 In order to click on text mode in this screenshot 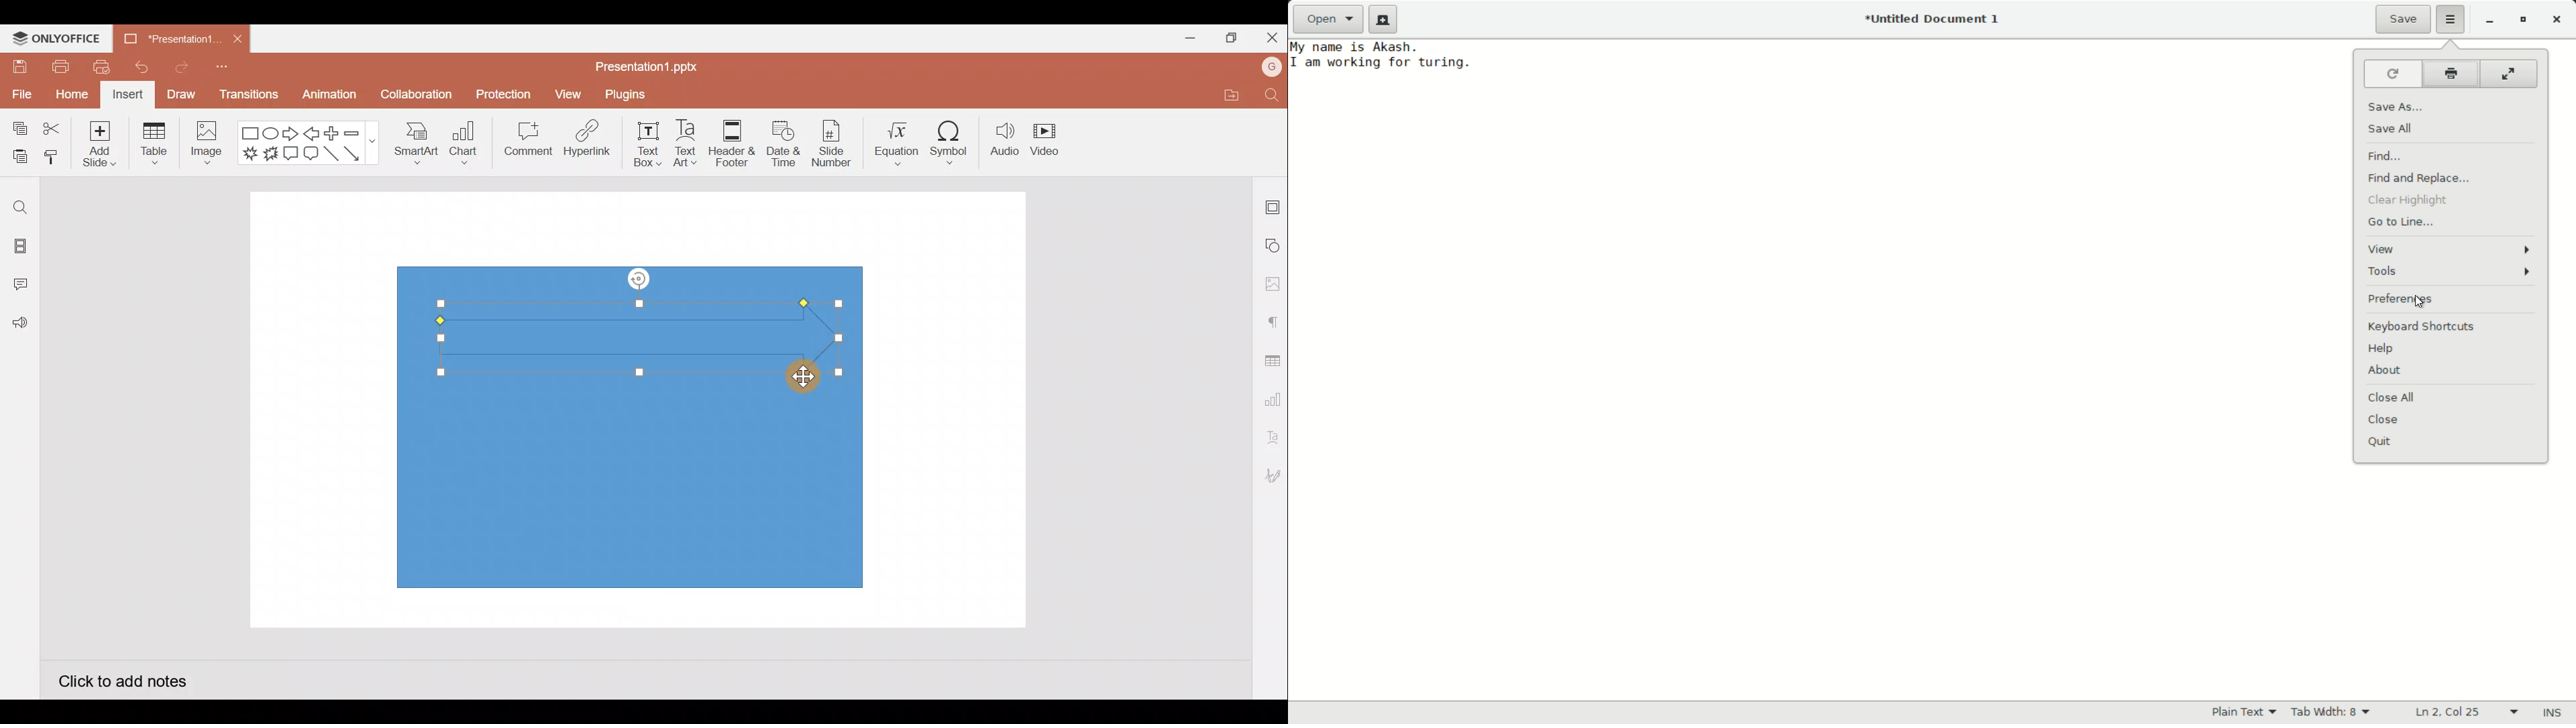, I will do `click(2244, 711)`.